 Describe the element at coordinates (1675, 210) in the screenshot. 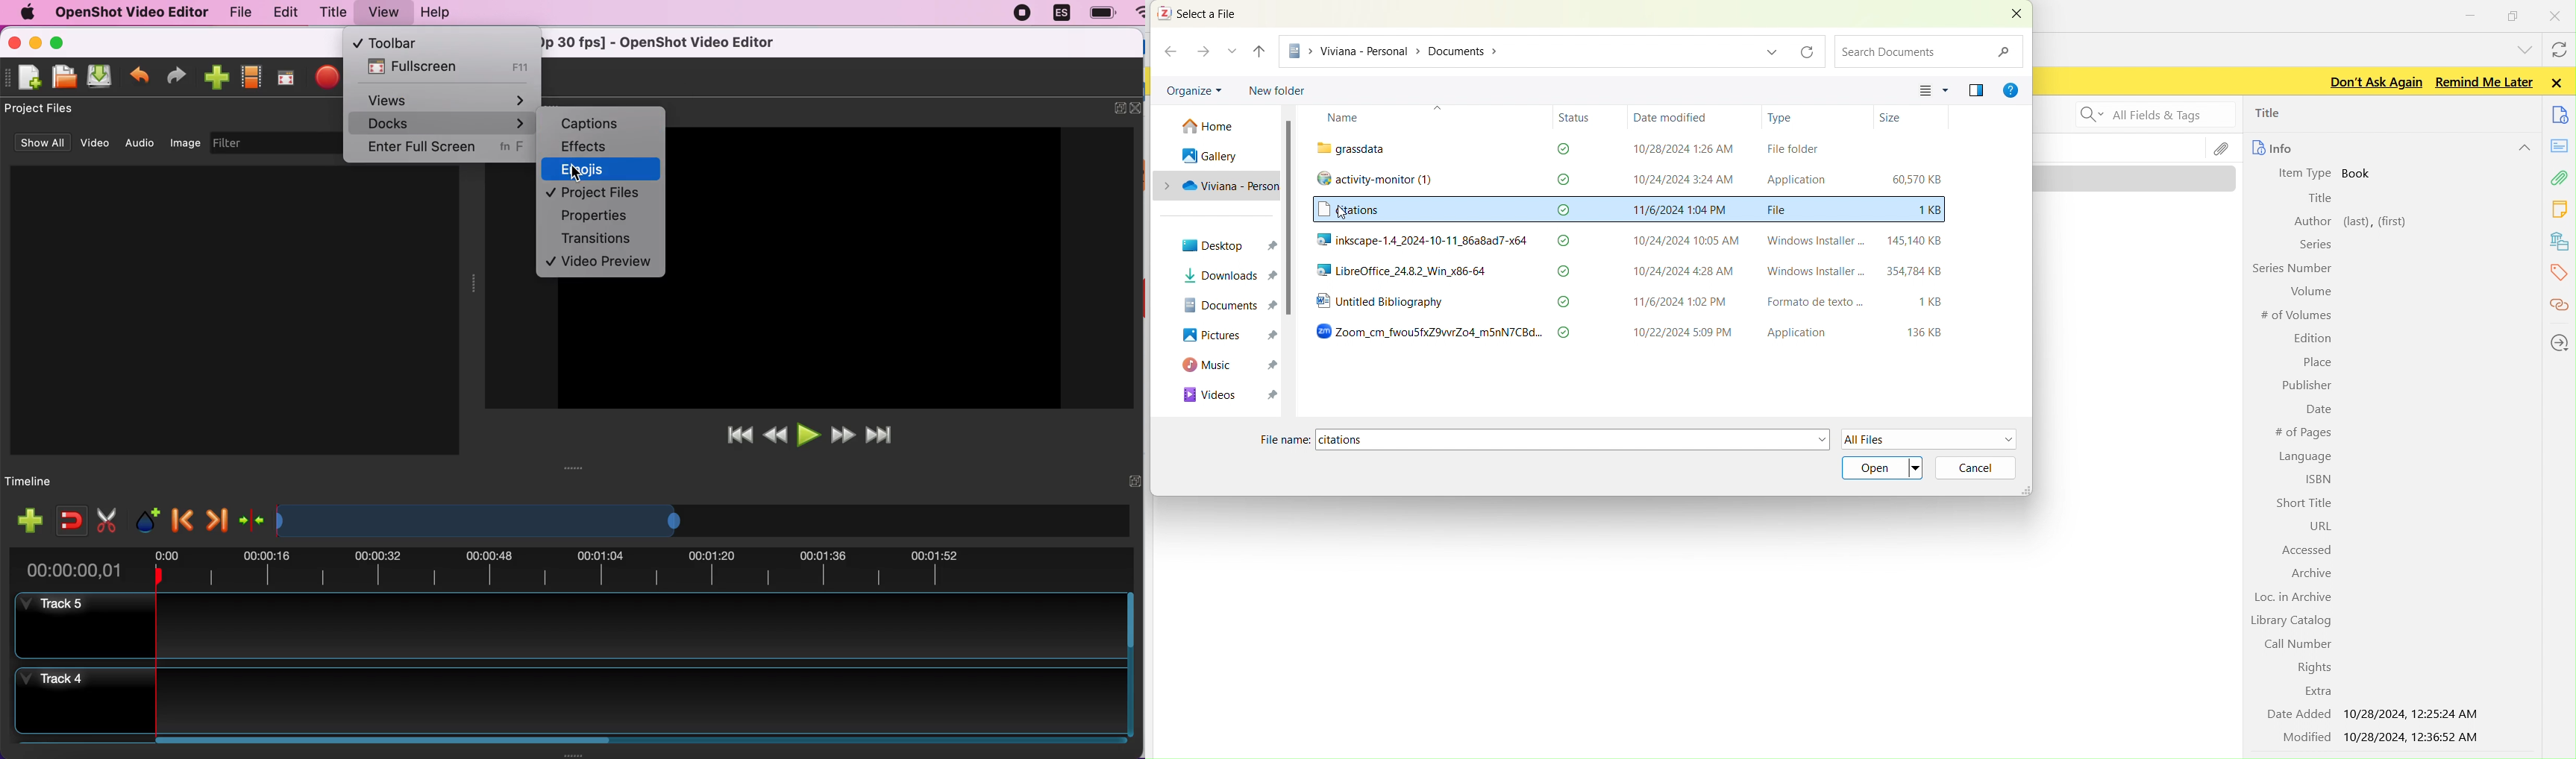

I see `11/6/2024 1:04 PM` at that location.